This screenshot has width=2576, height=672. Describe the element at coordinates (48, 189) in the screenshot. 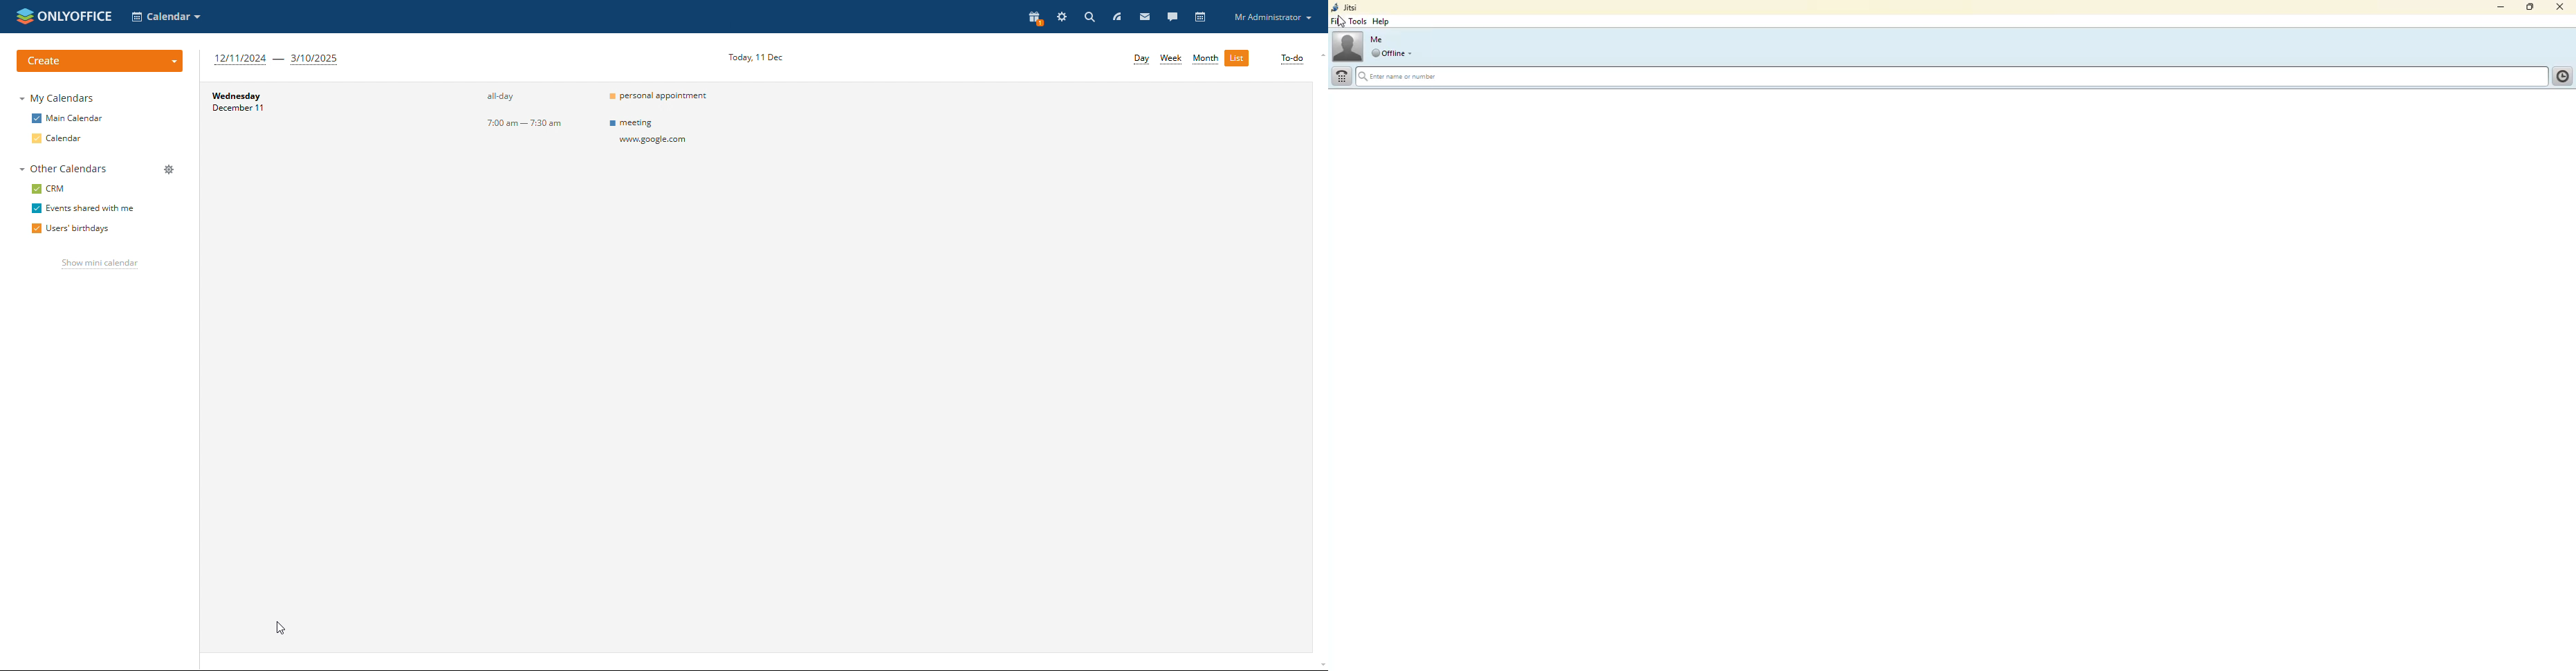

I see `crm` at that location.